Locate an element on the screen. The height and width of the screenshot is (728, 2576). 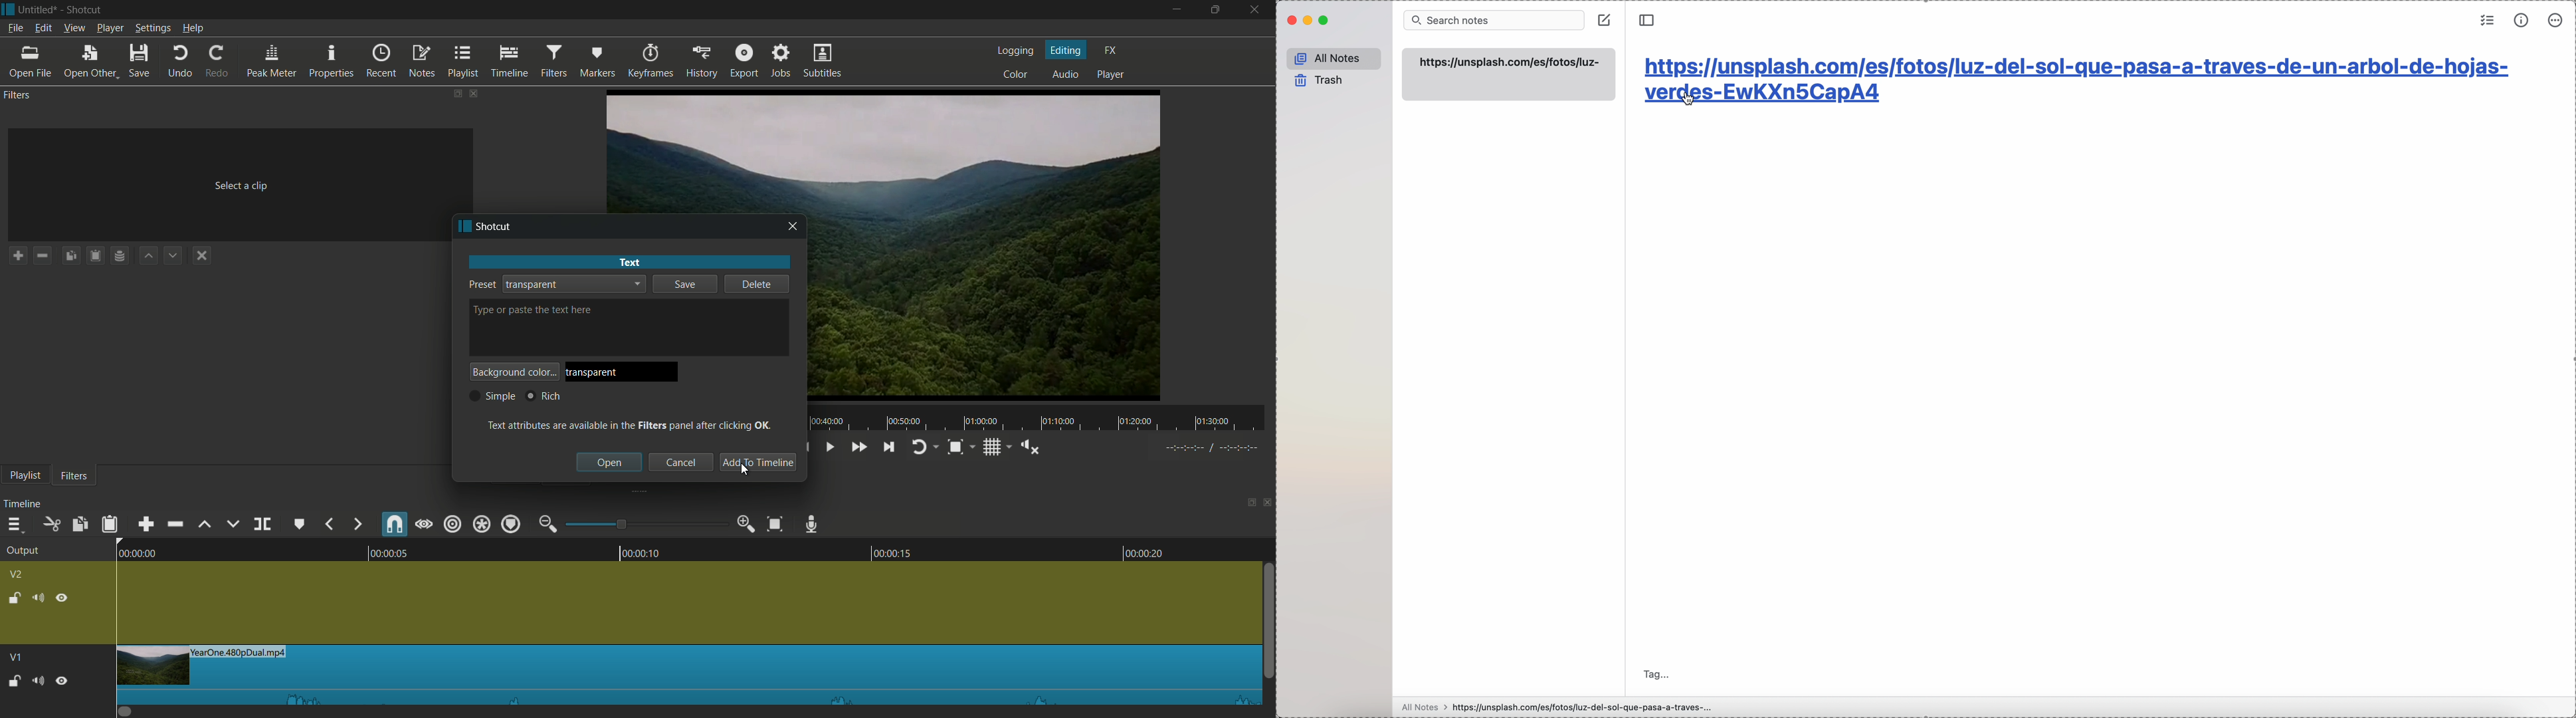
properties is located at coordinates (333, 62).